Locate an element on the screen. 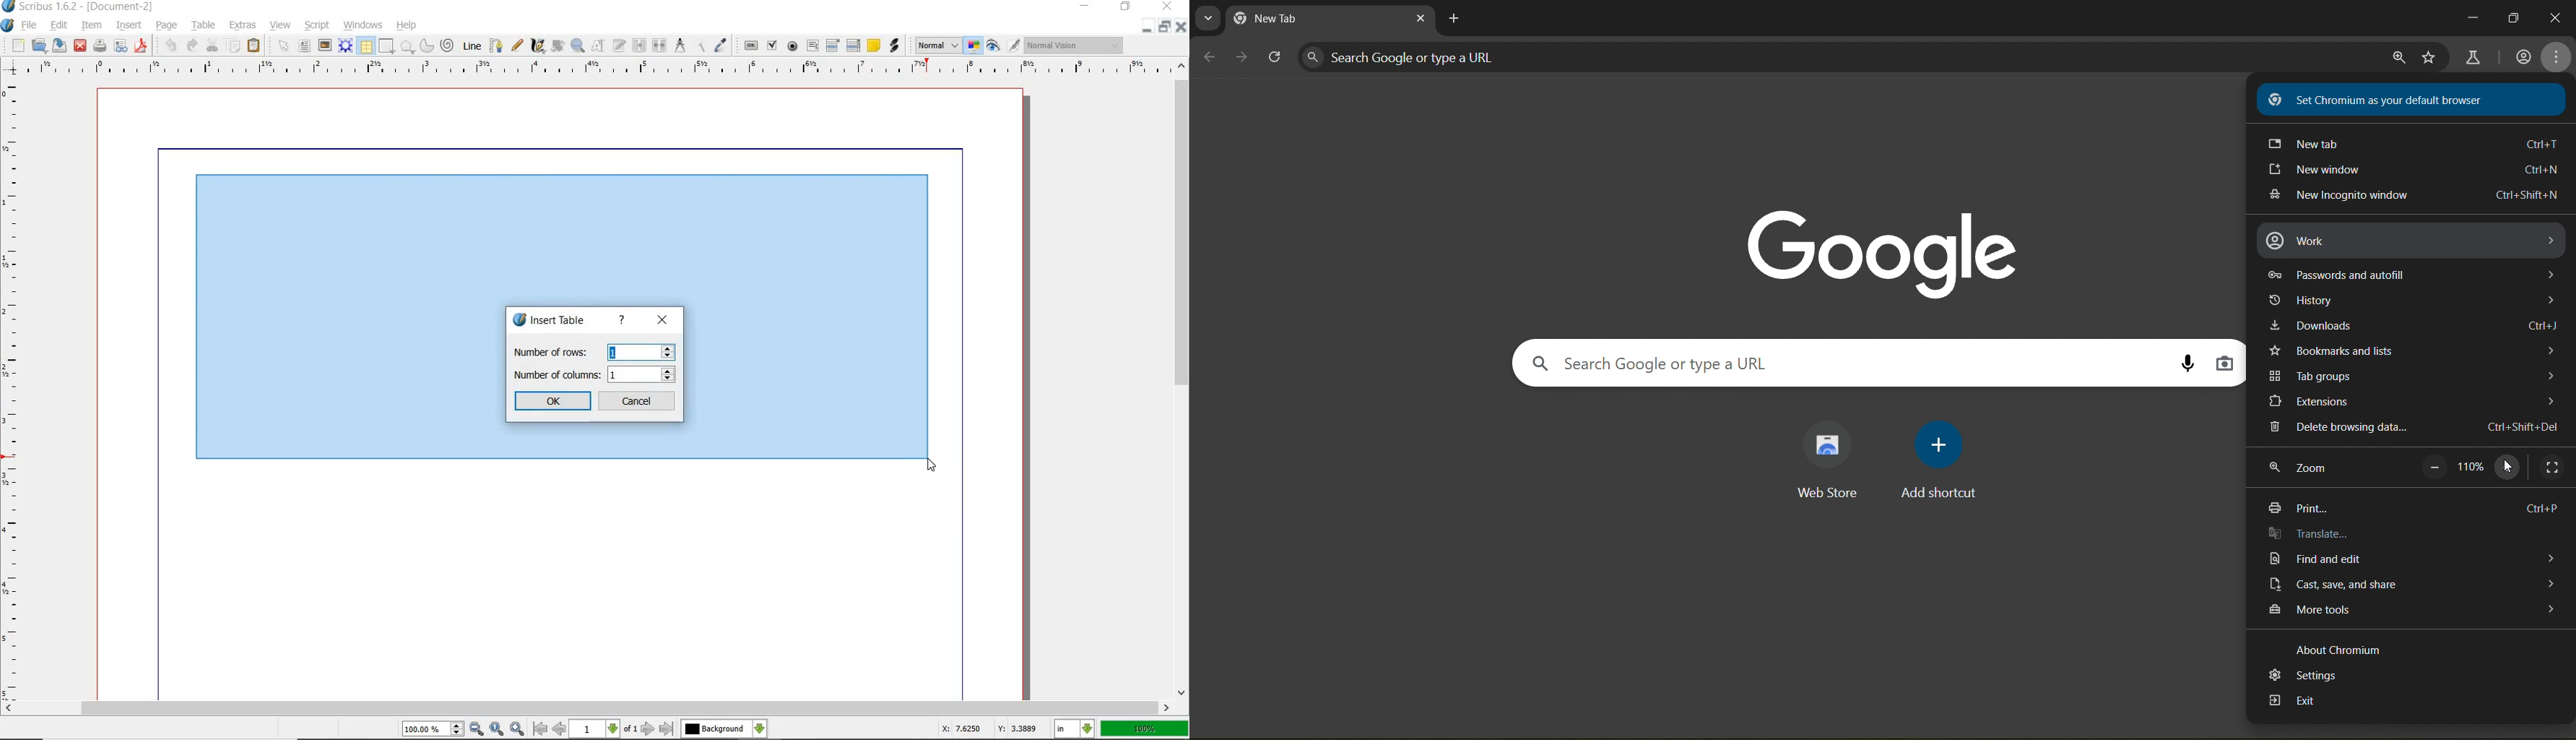 The width and height of the screenshot is (2576, 756). preflight verifier is located at coordinates (122, 47).